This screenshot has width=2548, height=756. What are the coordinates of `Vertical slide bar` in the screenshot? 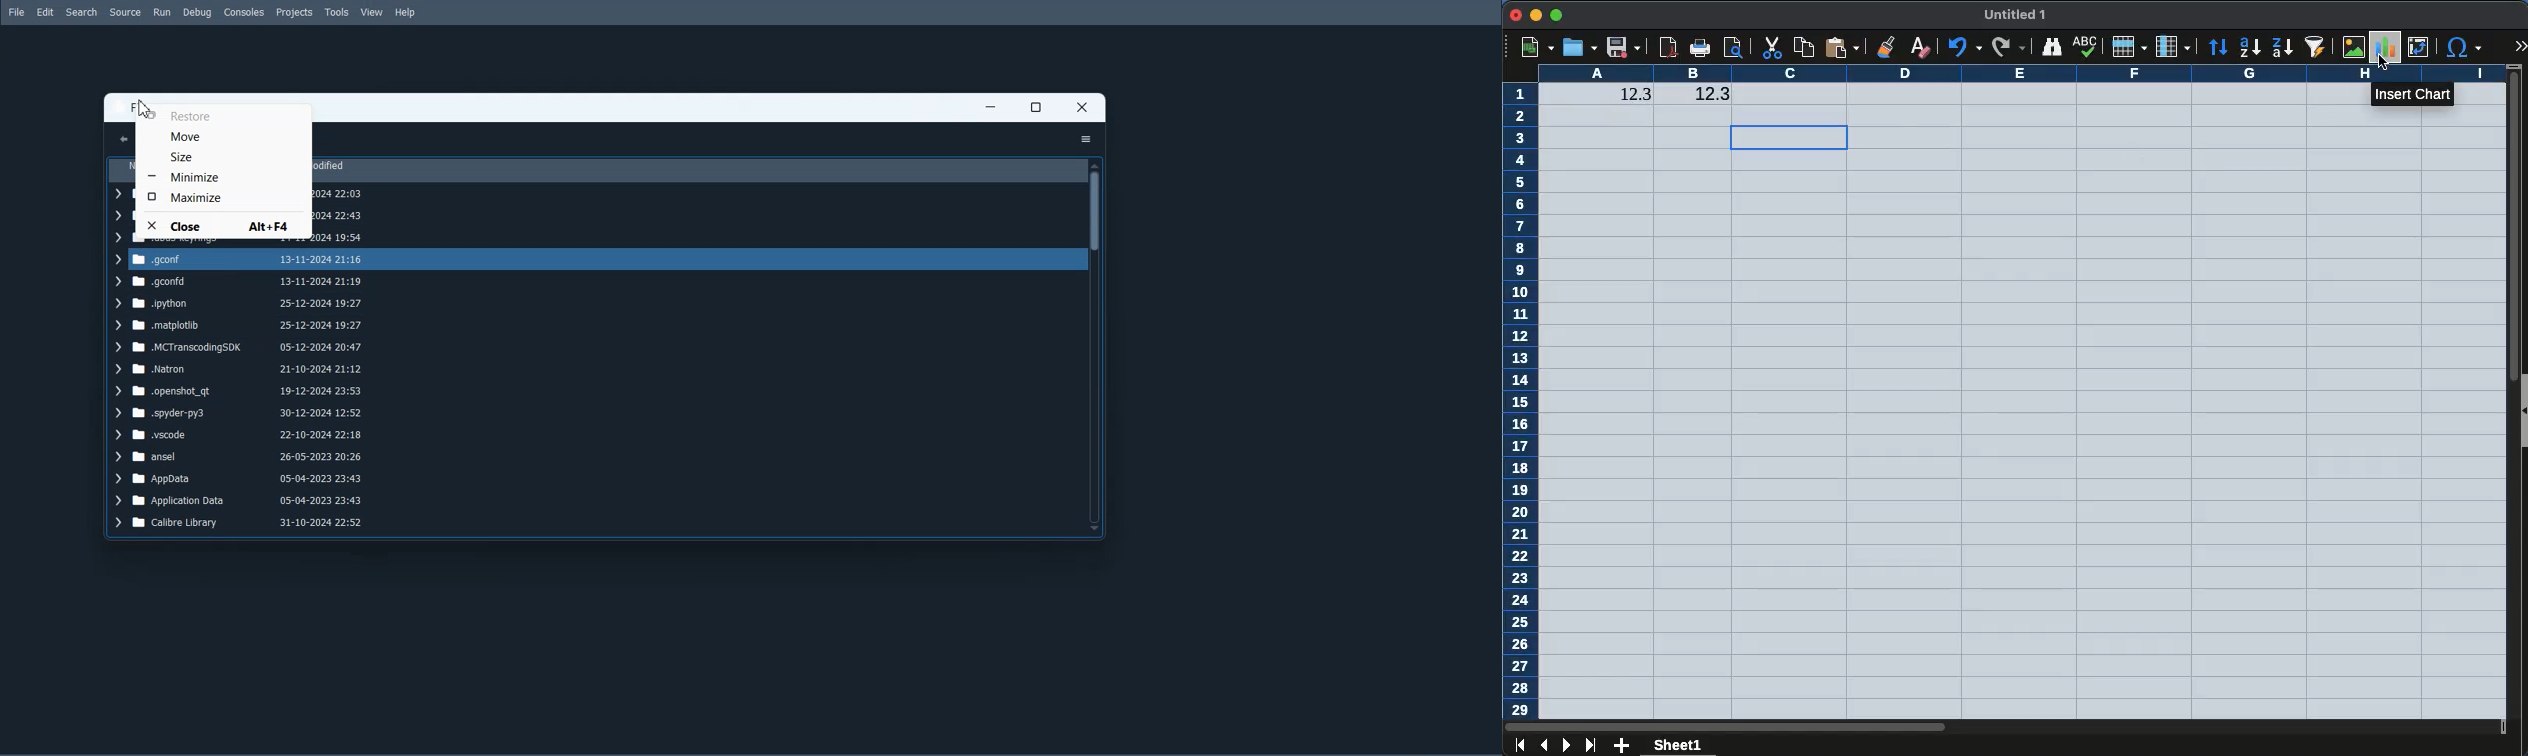 It's located at (2514, 225).